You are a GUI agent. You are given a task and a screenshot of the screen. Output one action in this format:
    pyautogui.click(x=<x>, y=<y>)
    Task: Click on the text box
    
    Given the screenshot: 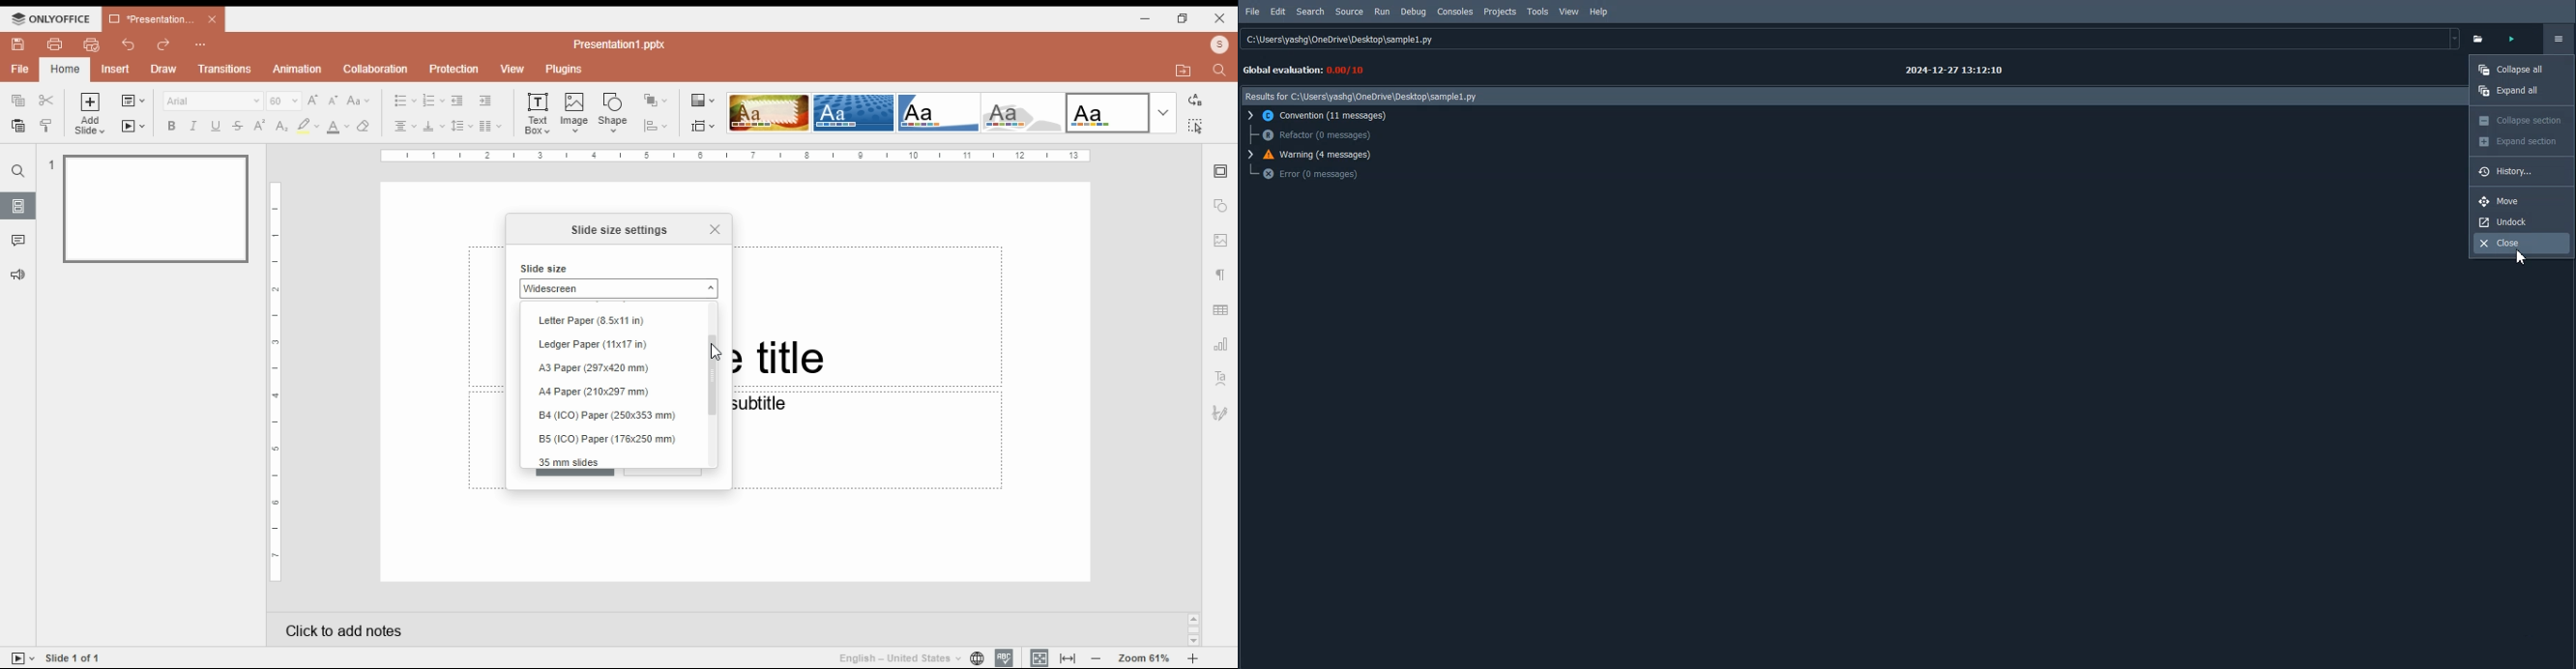 What is the action you would take?
    pyautogui.click(x=540, y=112)
    